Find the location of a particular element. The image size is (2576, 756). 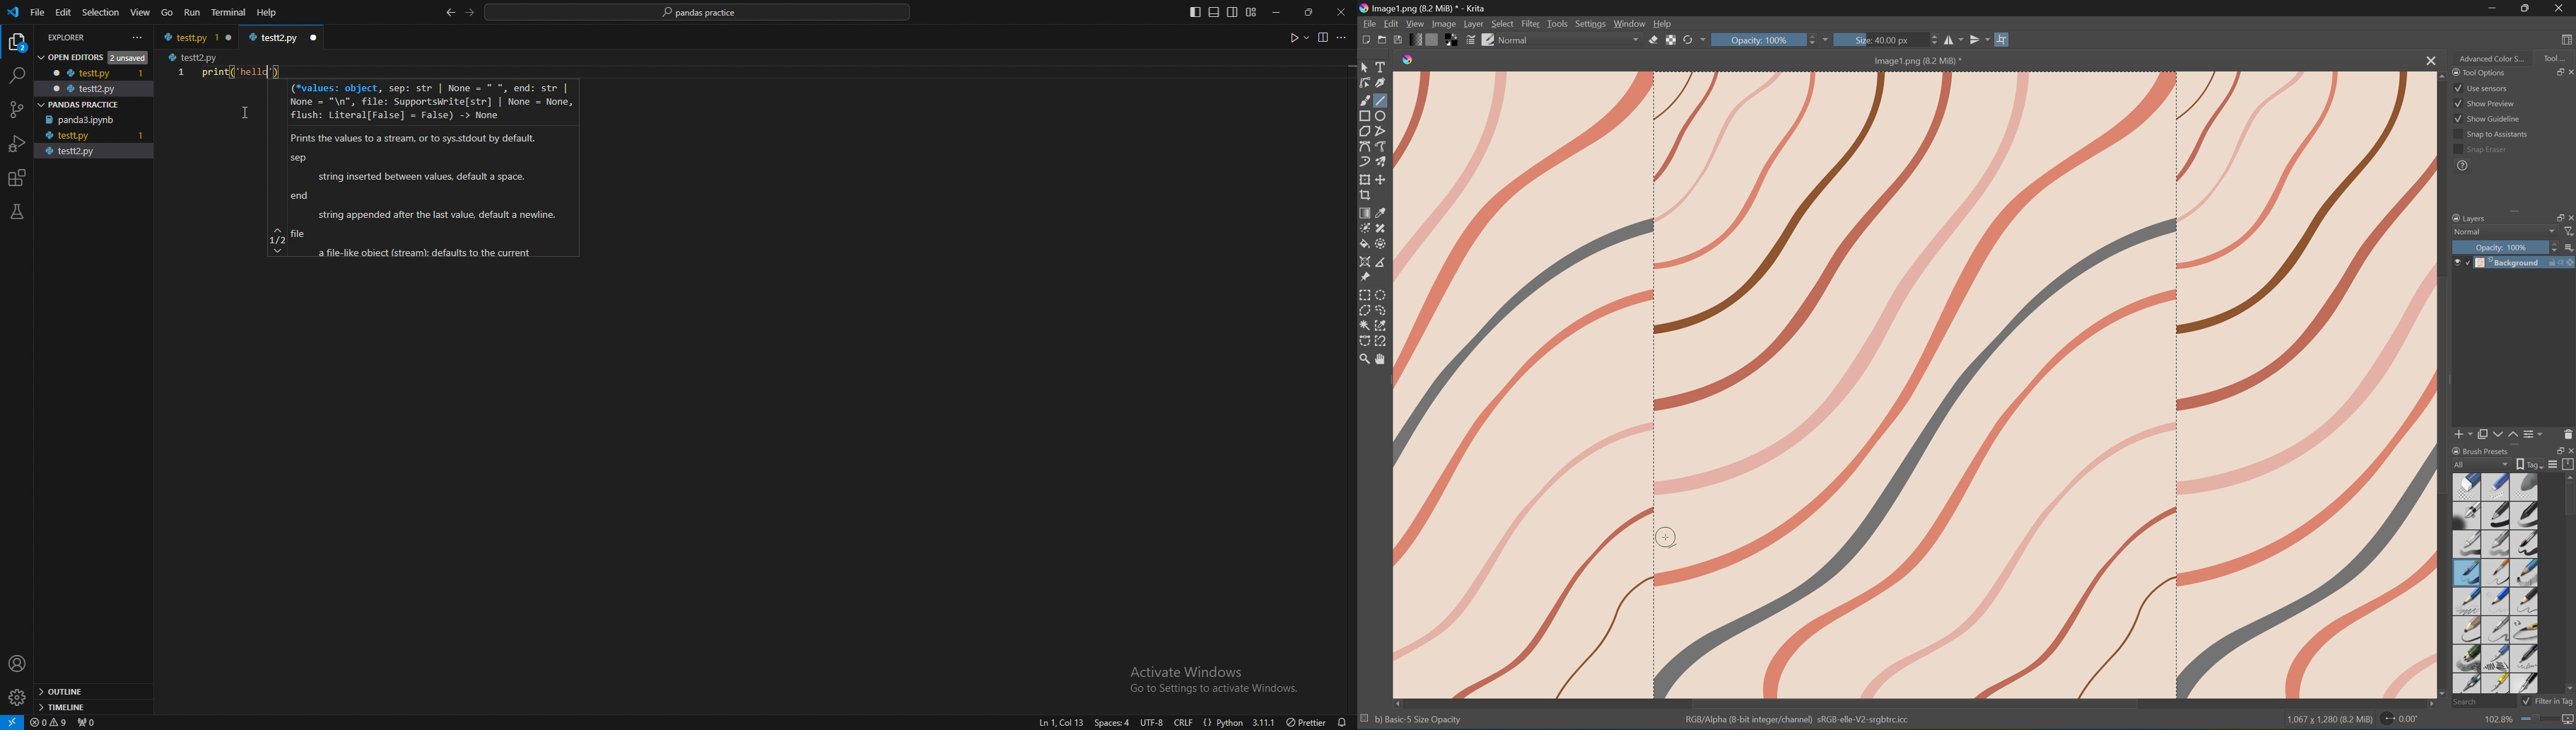

more actions is located at coordinates (138, 37).